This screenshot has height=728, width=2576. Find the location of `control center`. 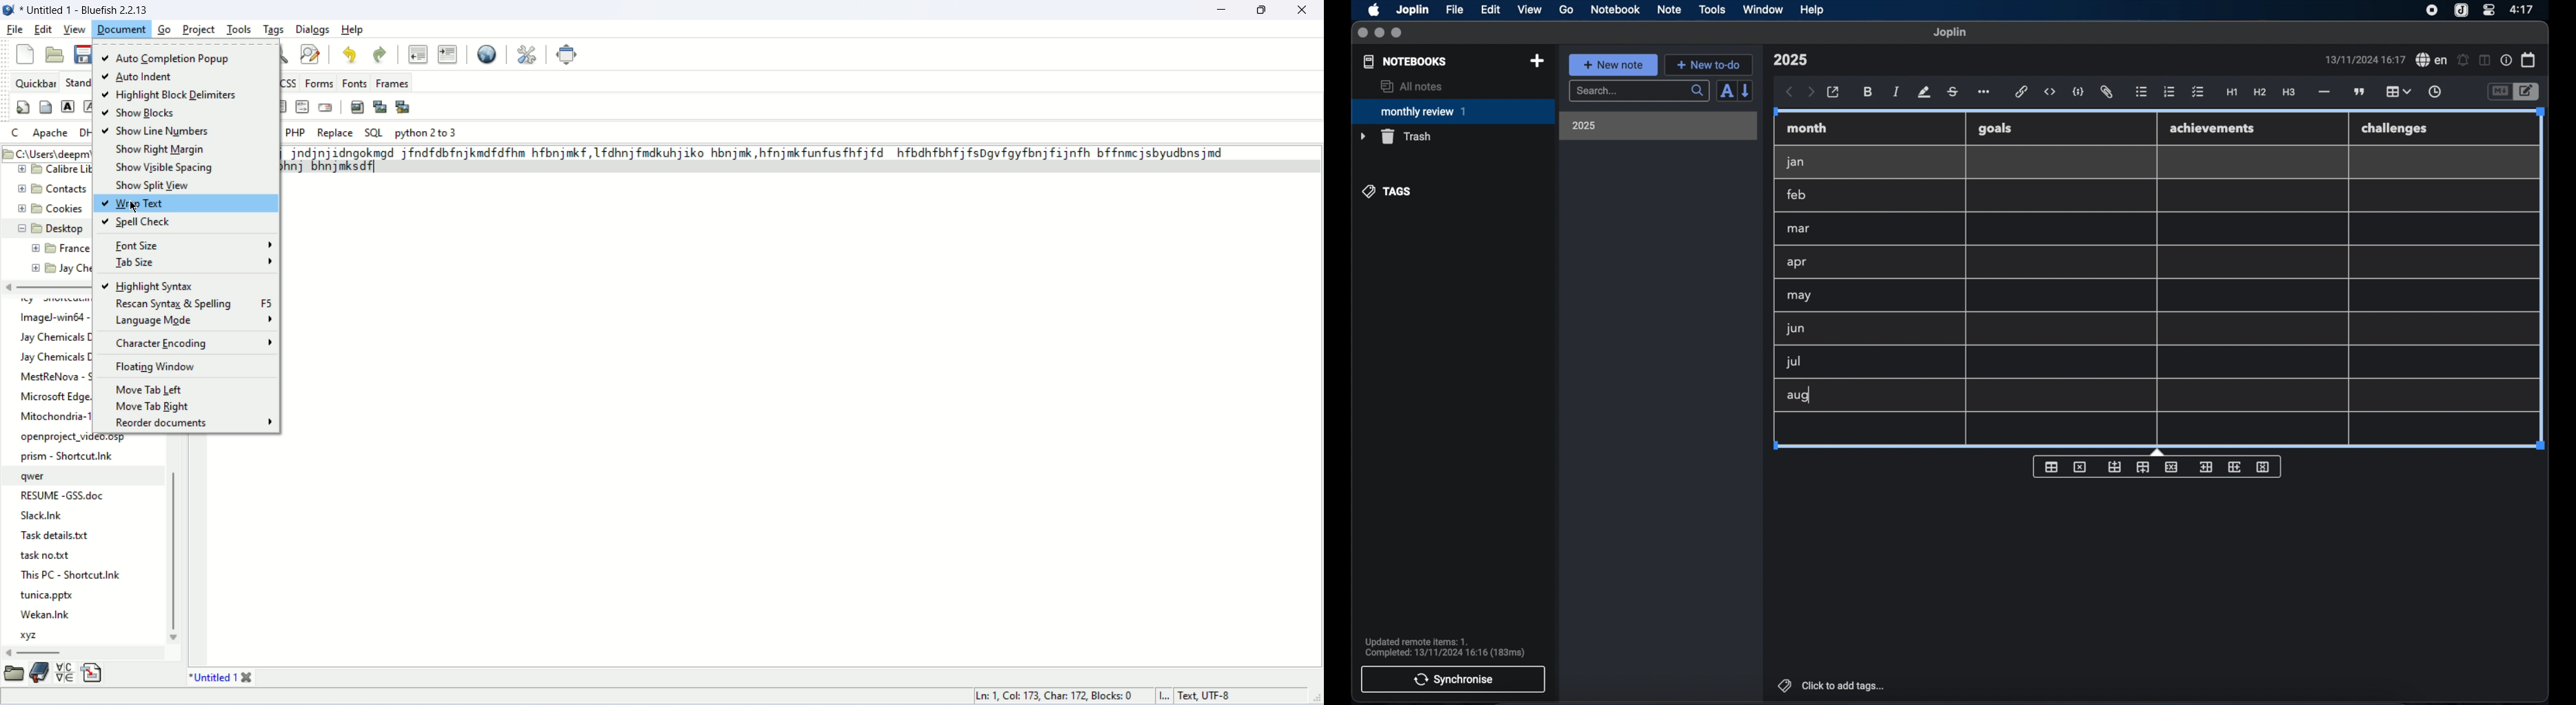

control center is located at coordinates (2489, 9).